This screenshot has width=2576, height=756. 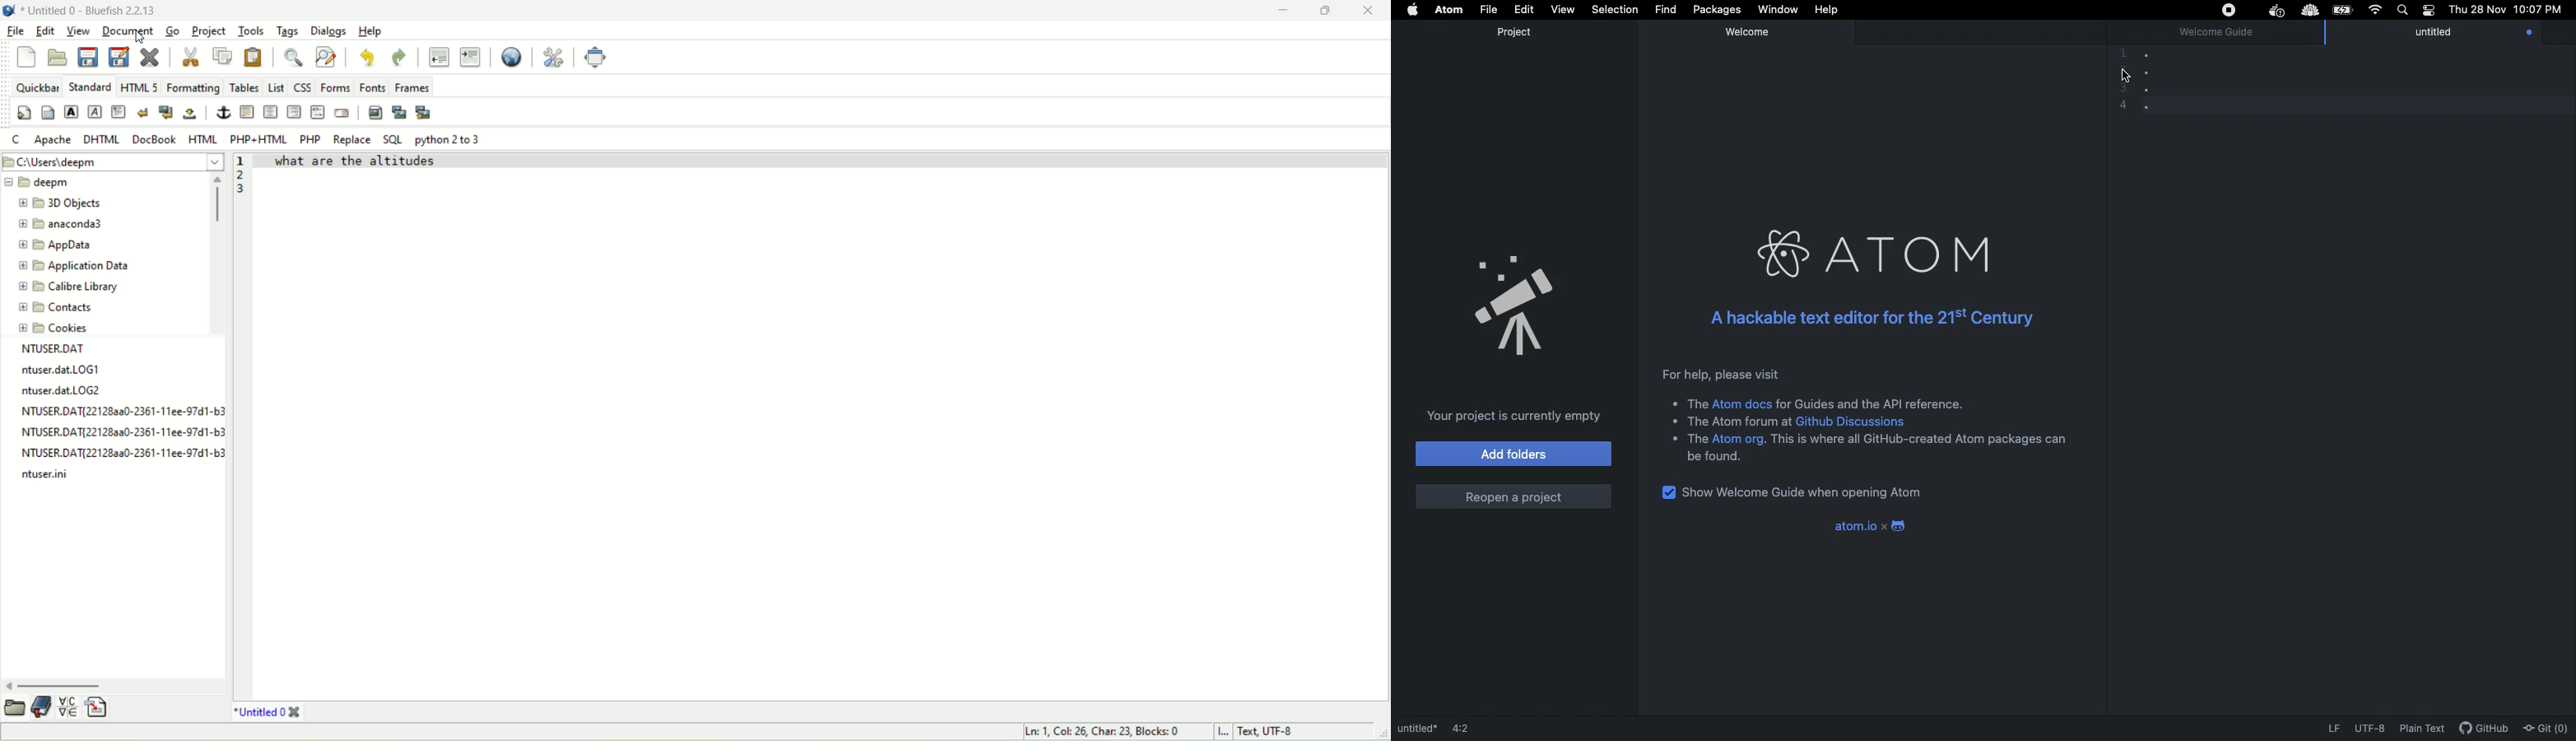 I want to click on advanced find and replace, so click(x=328, y=57).